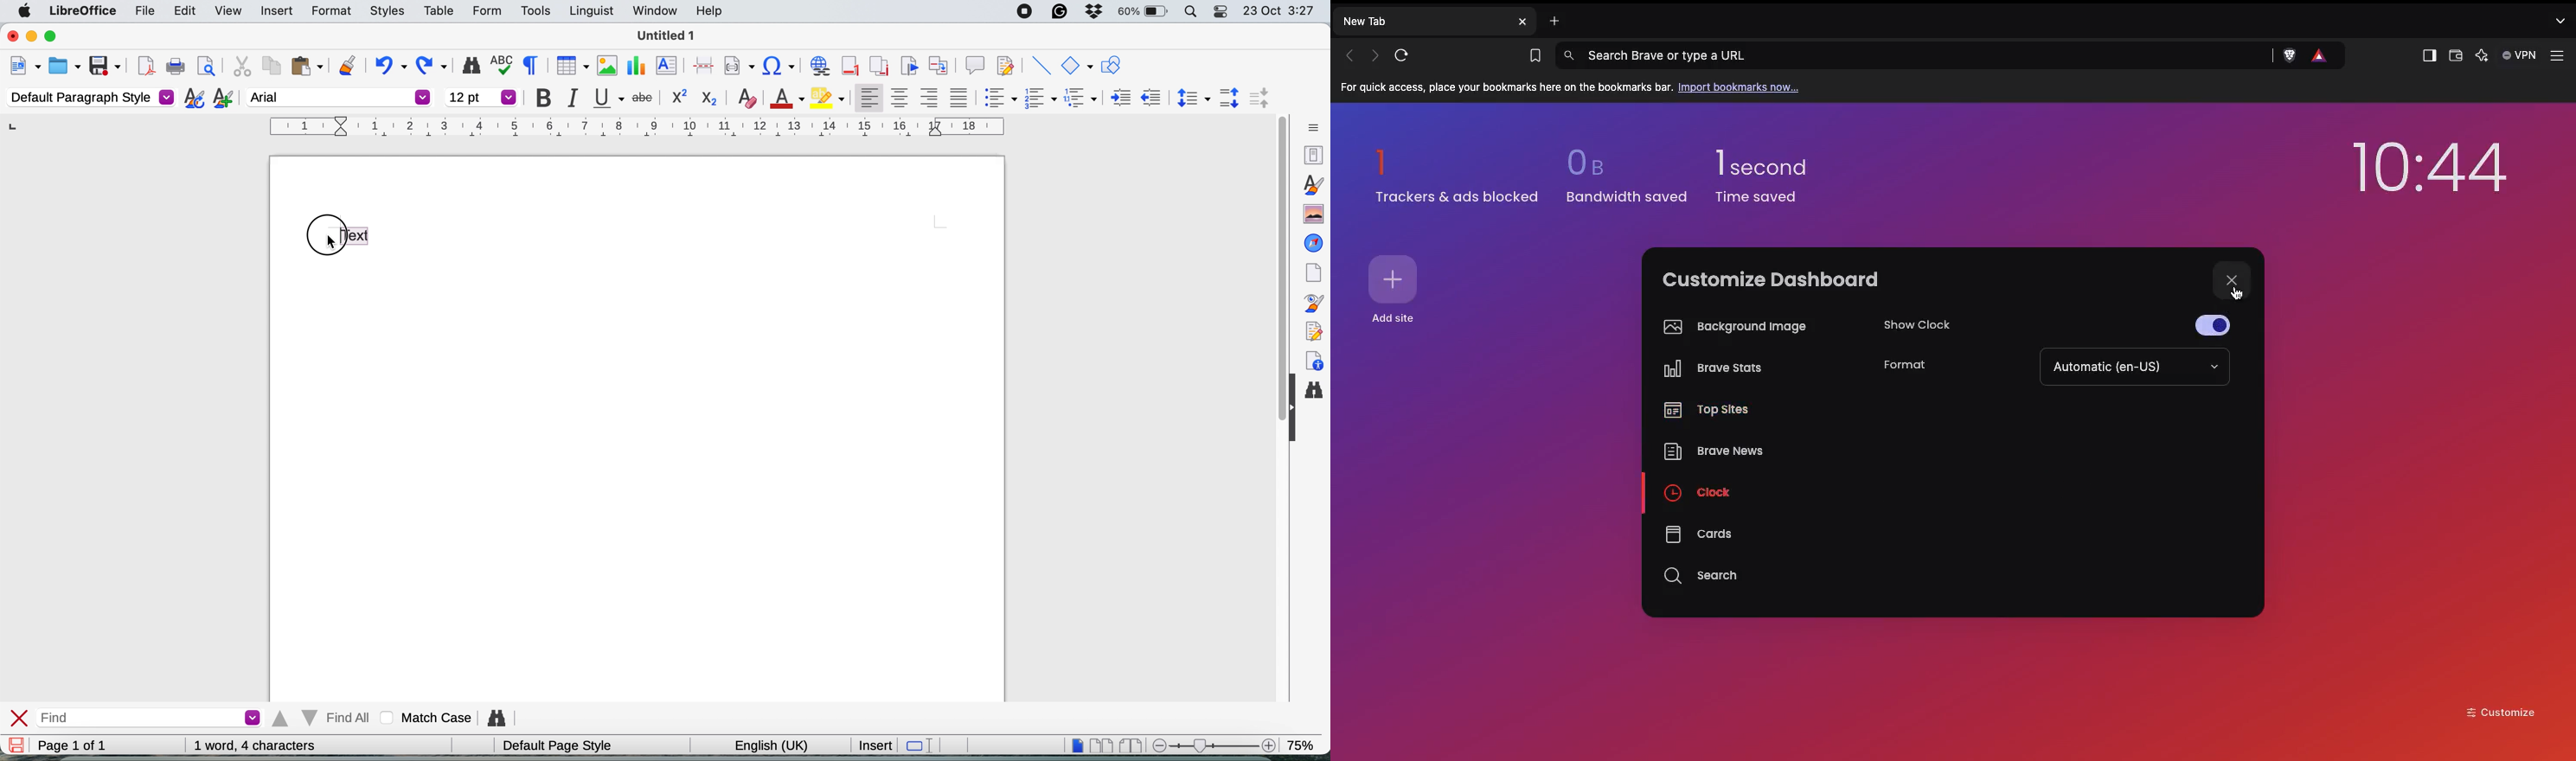 This screenshot has height=784, width=2576. Describe the element at coordinates (1212, 744) in the screenshot. I see `zoom scale` at that location.